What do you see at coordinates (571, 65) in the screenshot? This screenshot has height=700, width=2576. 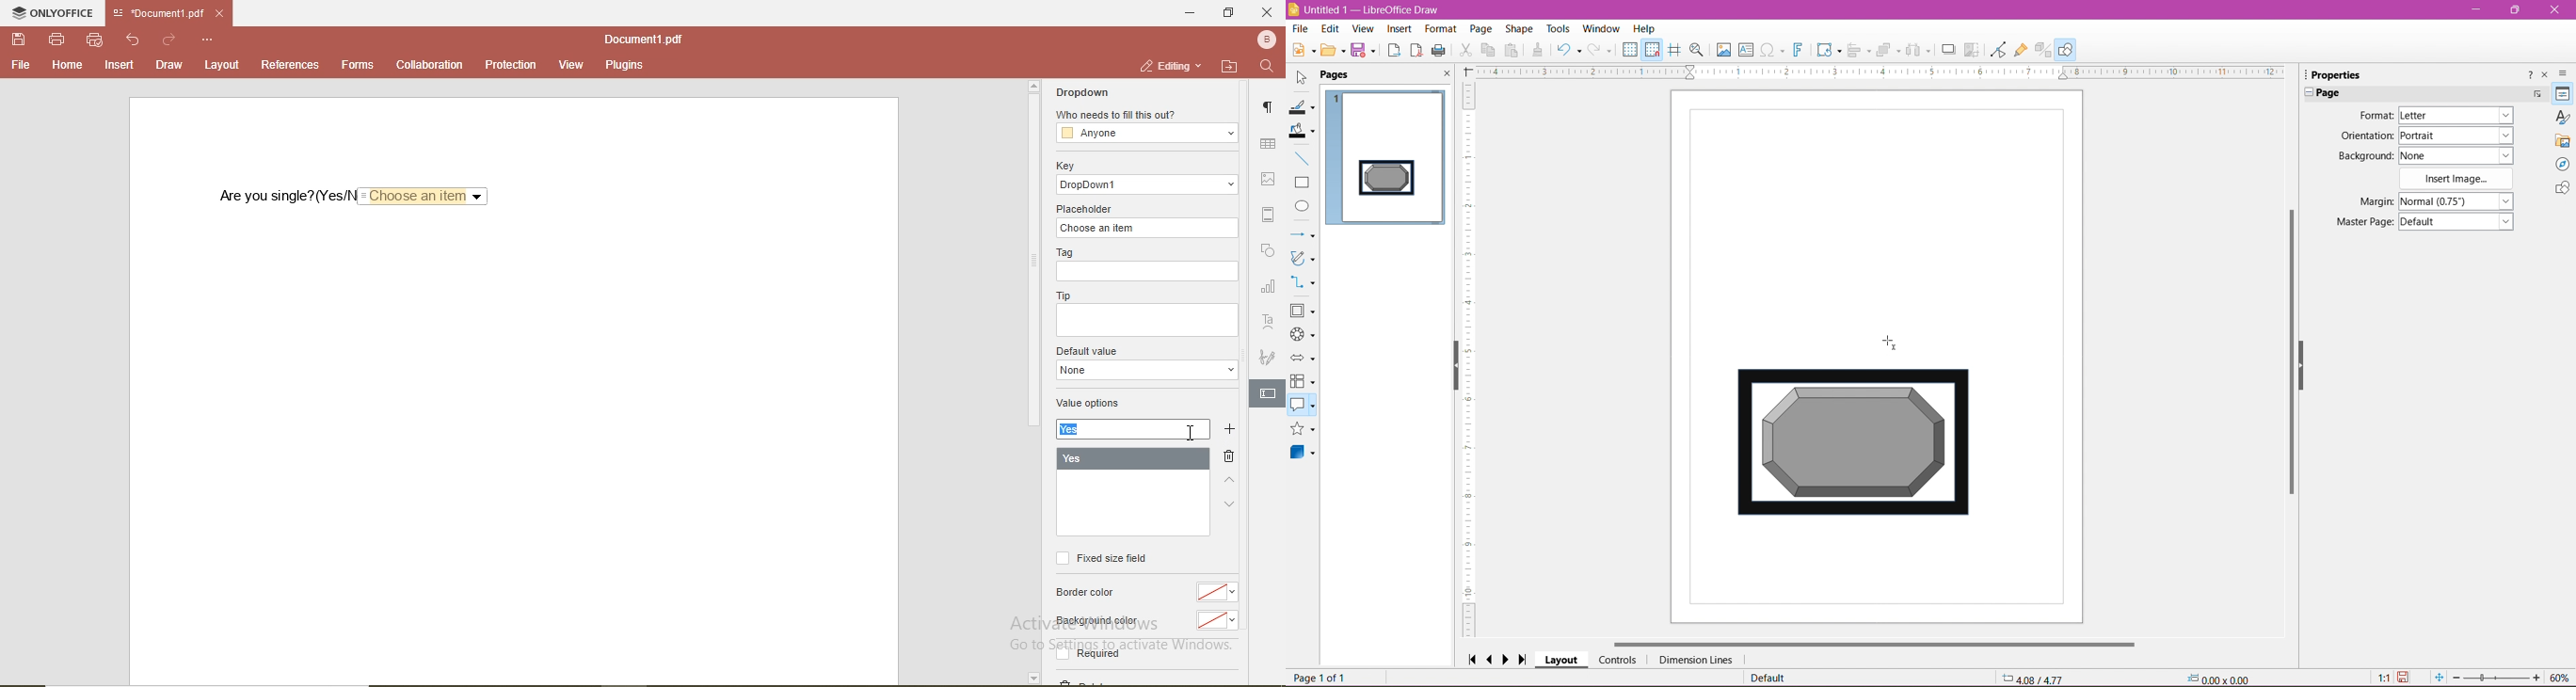 I see `view` at bounding box center [571, 65].